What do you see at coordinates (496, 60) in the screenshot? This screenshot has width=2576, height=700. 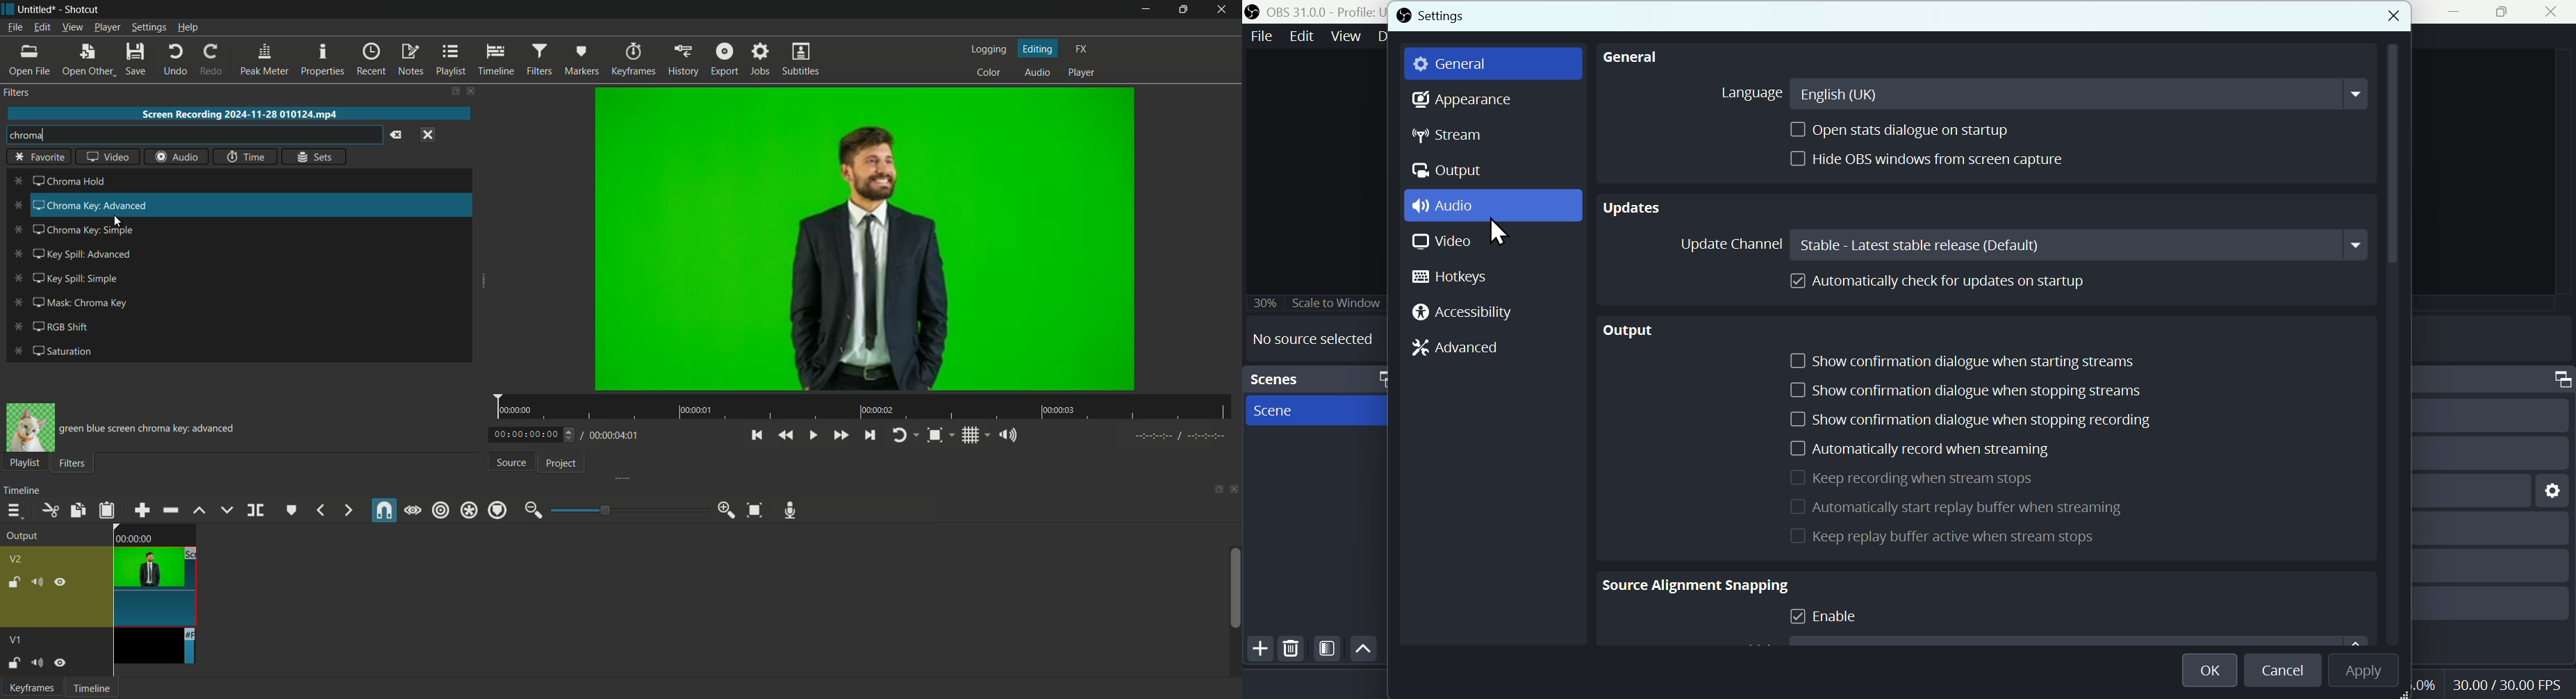 I see `timeline` at bounding box center [496, 60].